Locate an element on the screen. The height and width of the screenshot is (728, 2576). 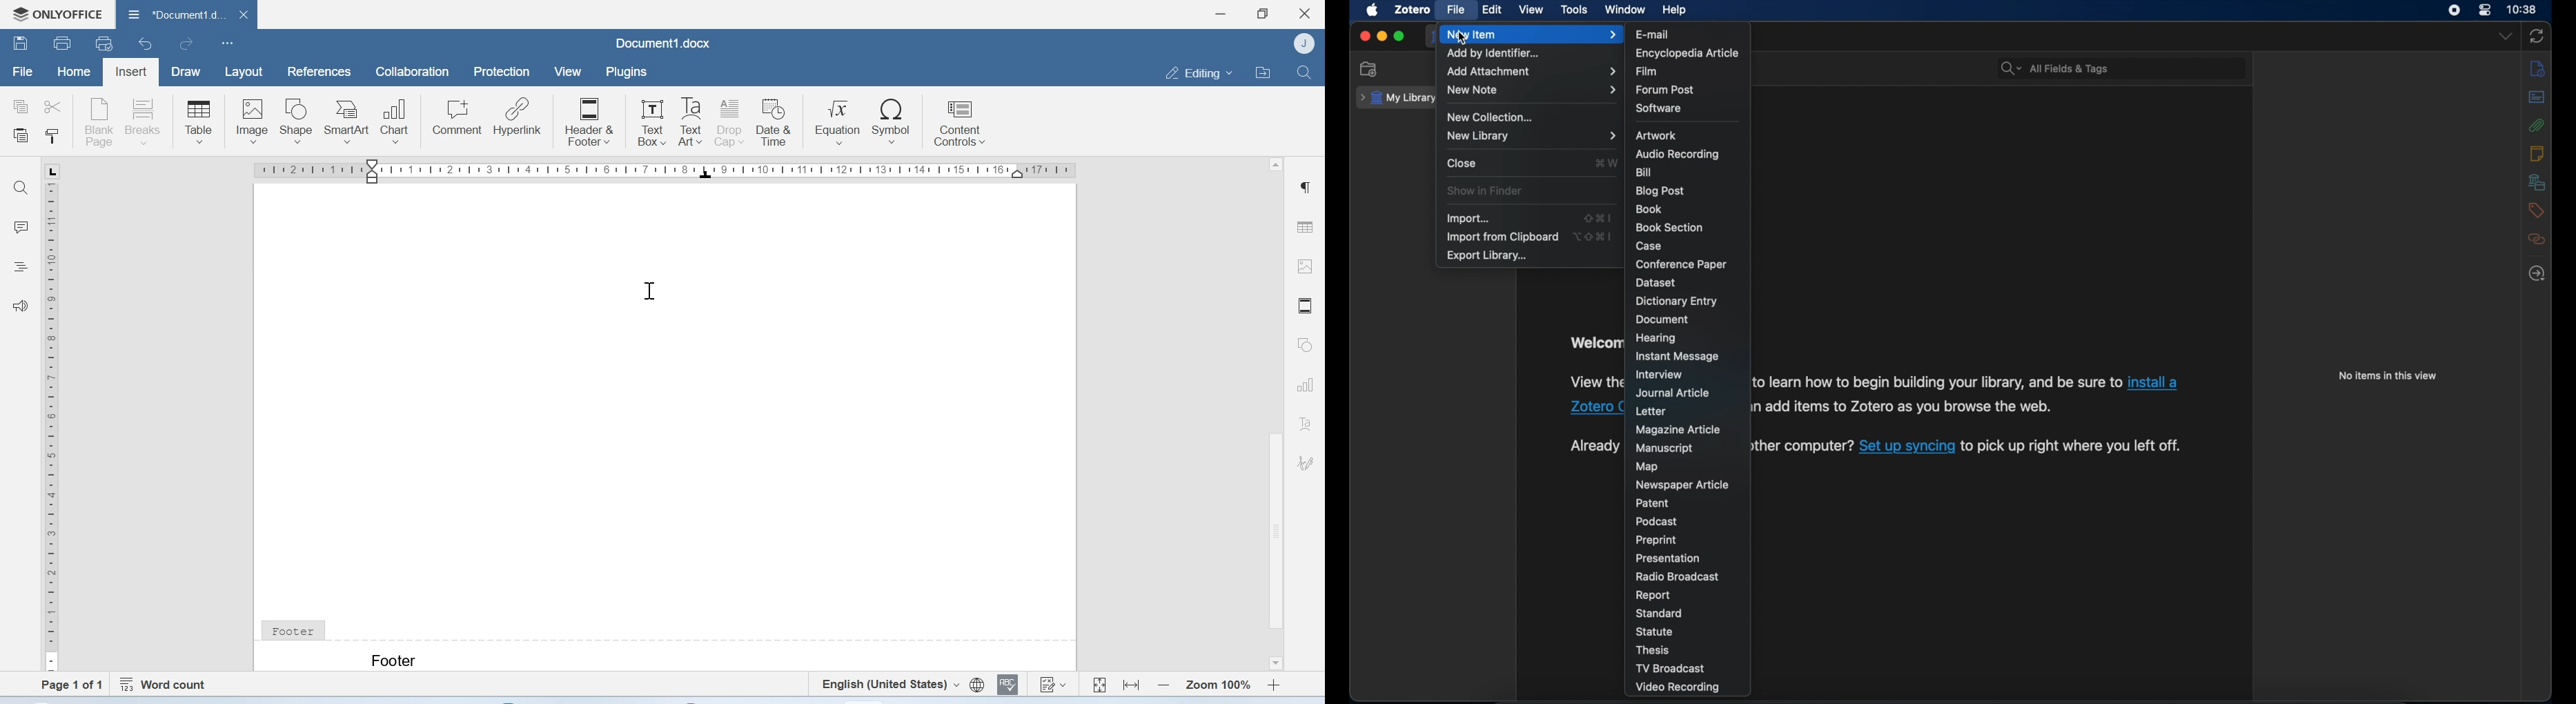
hearing is located at coordinates (1658, 338).